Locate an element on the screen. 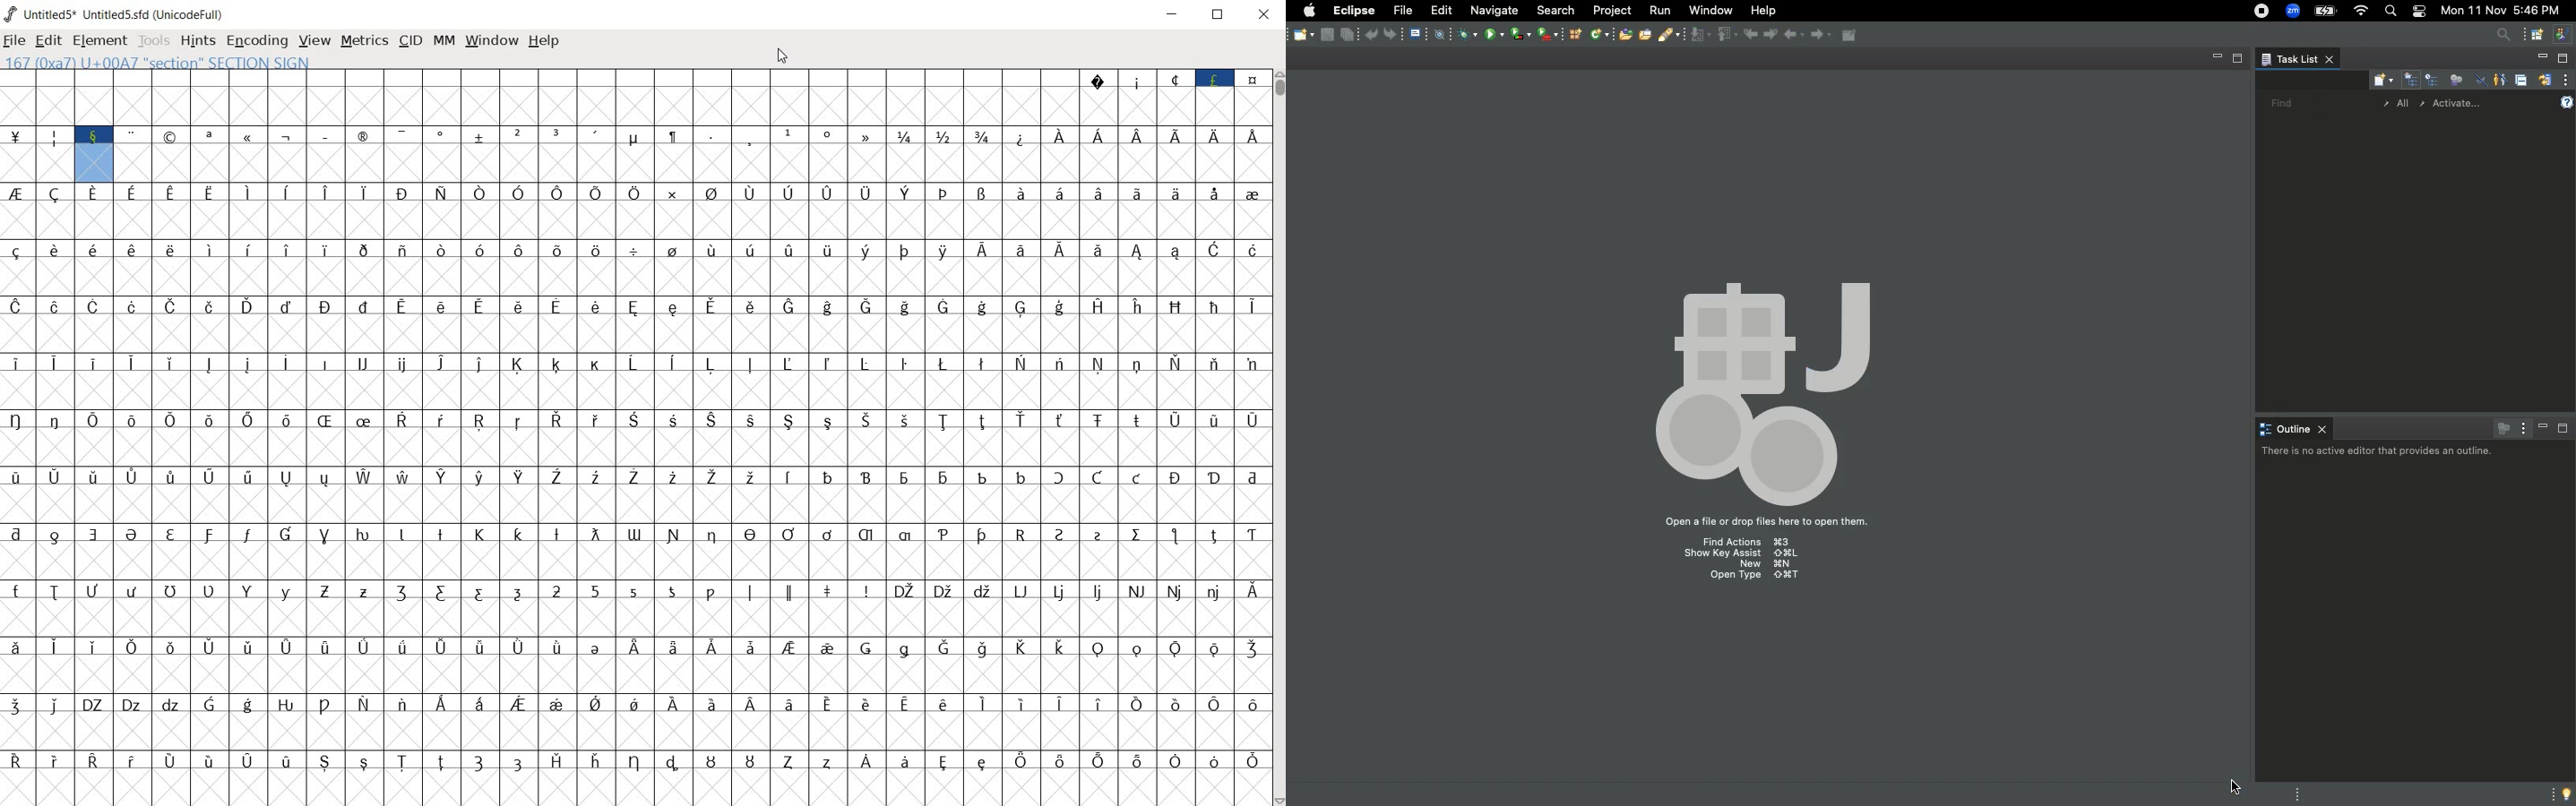  close is located at coordinates (1263, 16).